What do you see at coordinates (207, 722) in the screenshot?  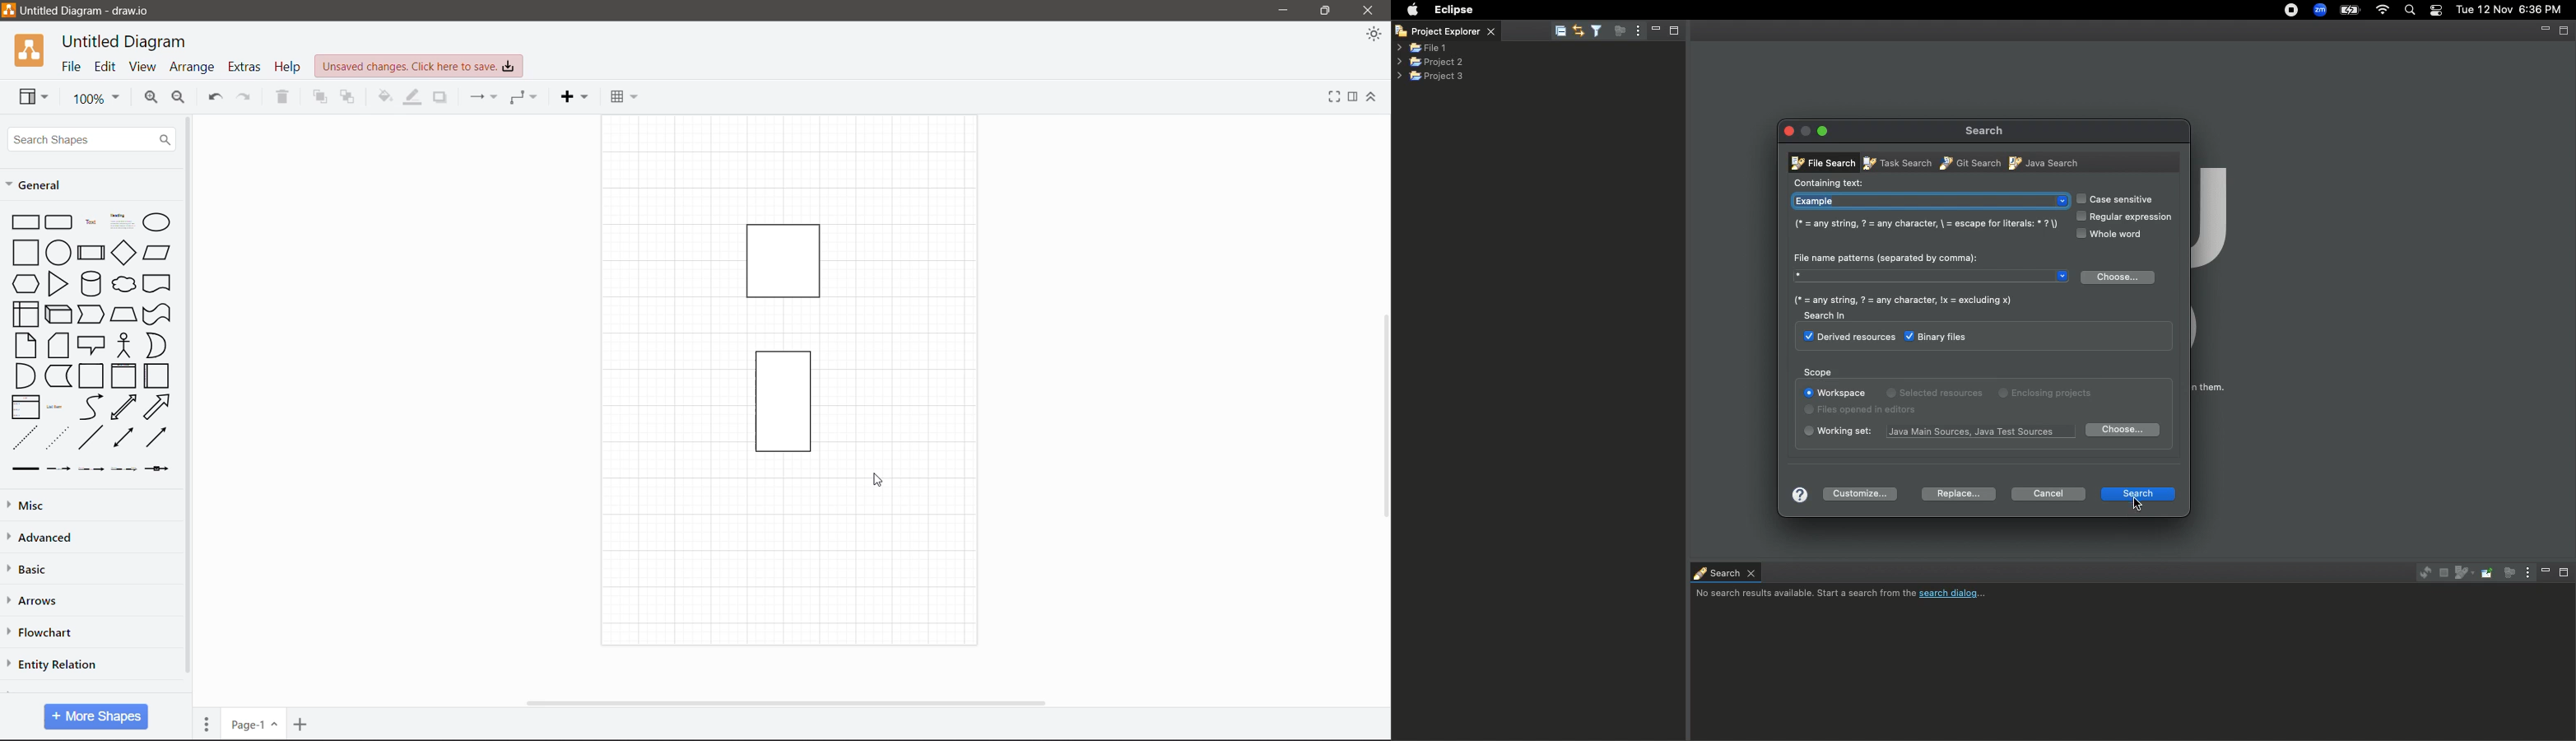 I see `Pages` at bounding box center [207, 722].